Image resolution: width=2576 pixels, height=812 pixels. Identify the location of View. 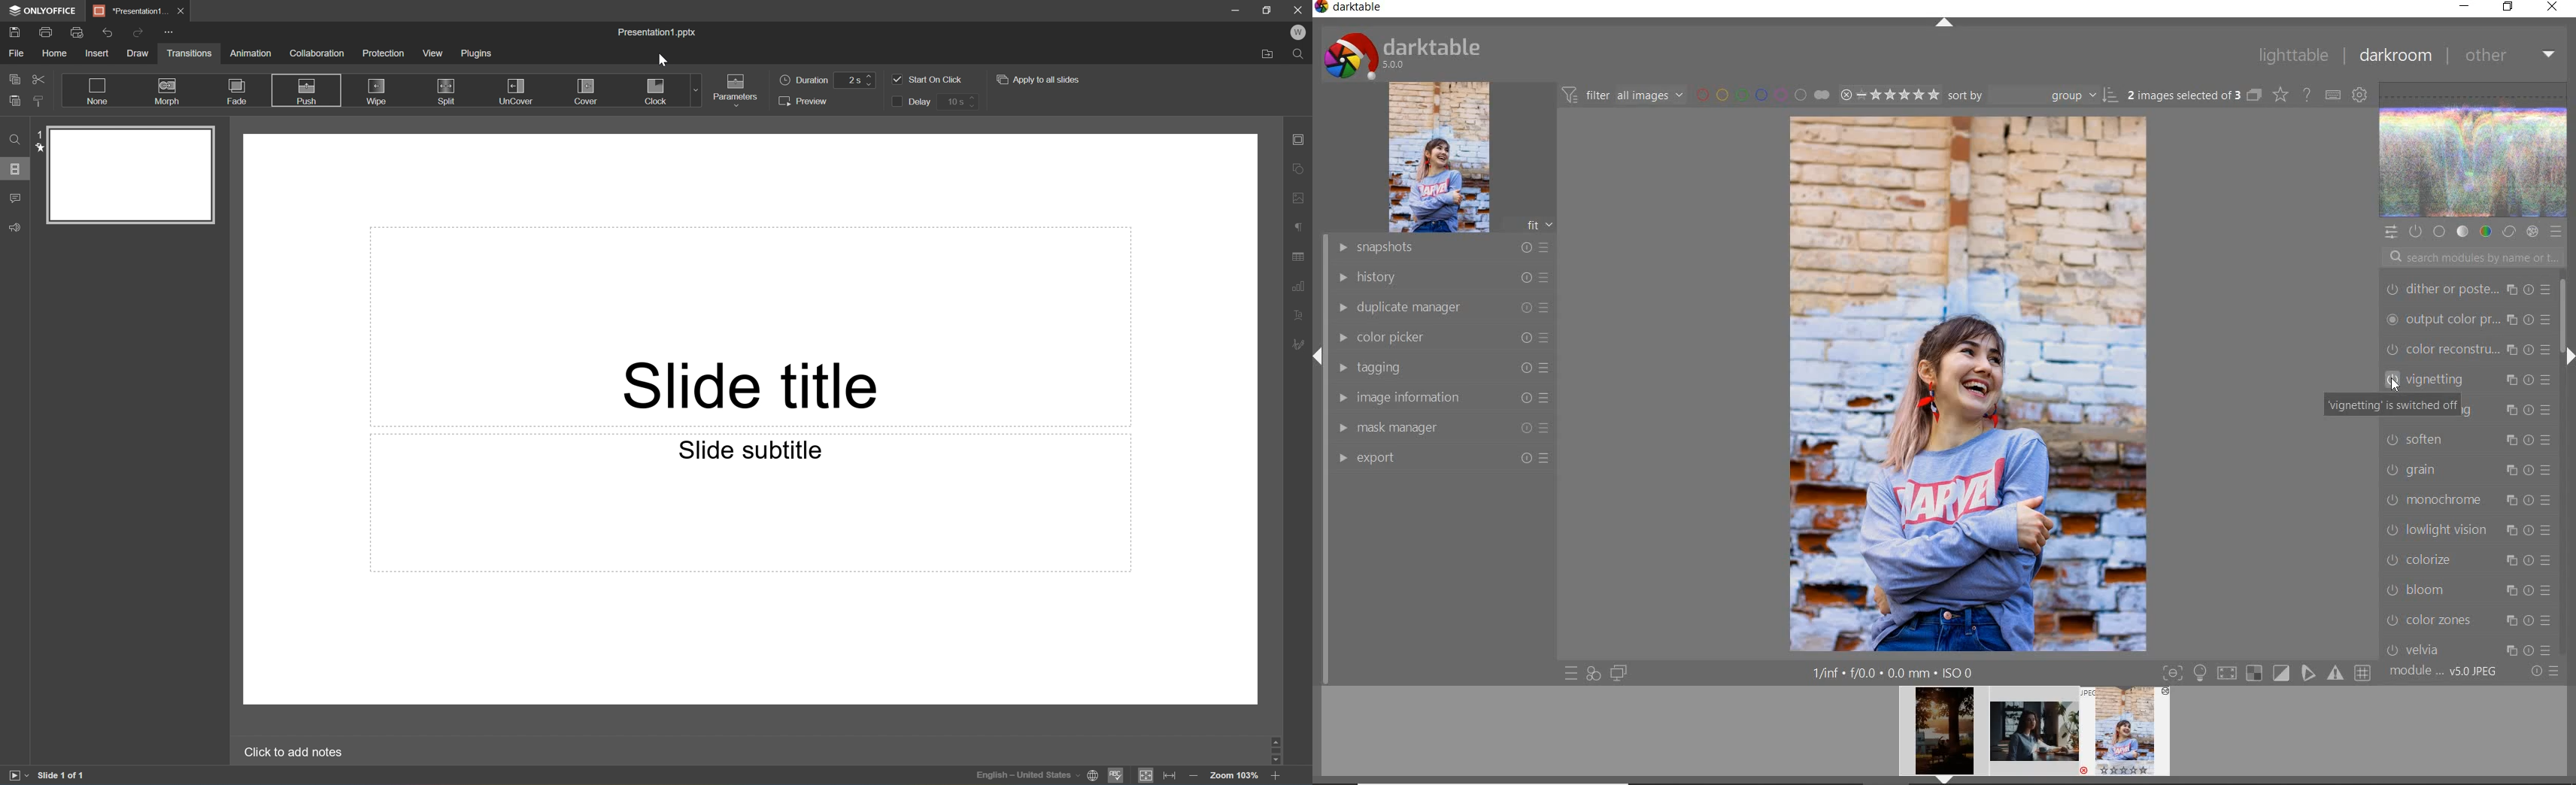
(433, 54).